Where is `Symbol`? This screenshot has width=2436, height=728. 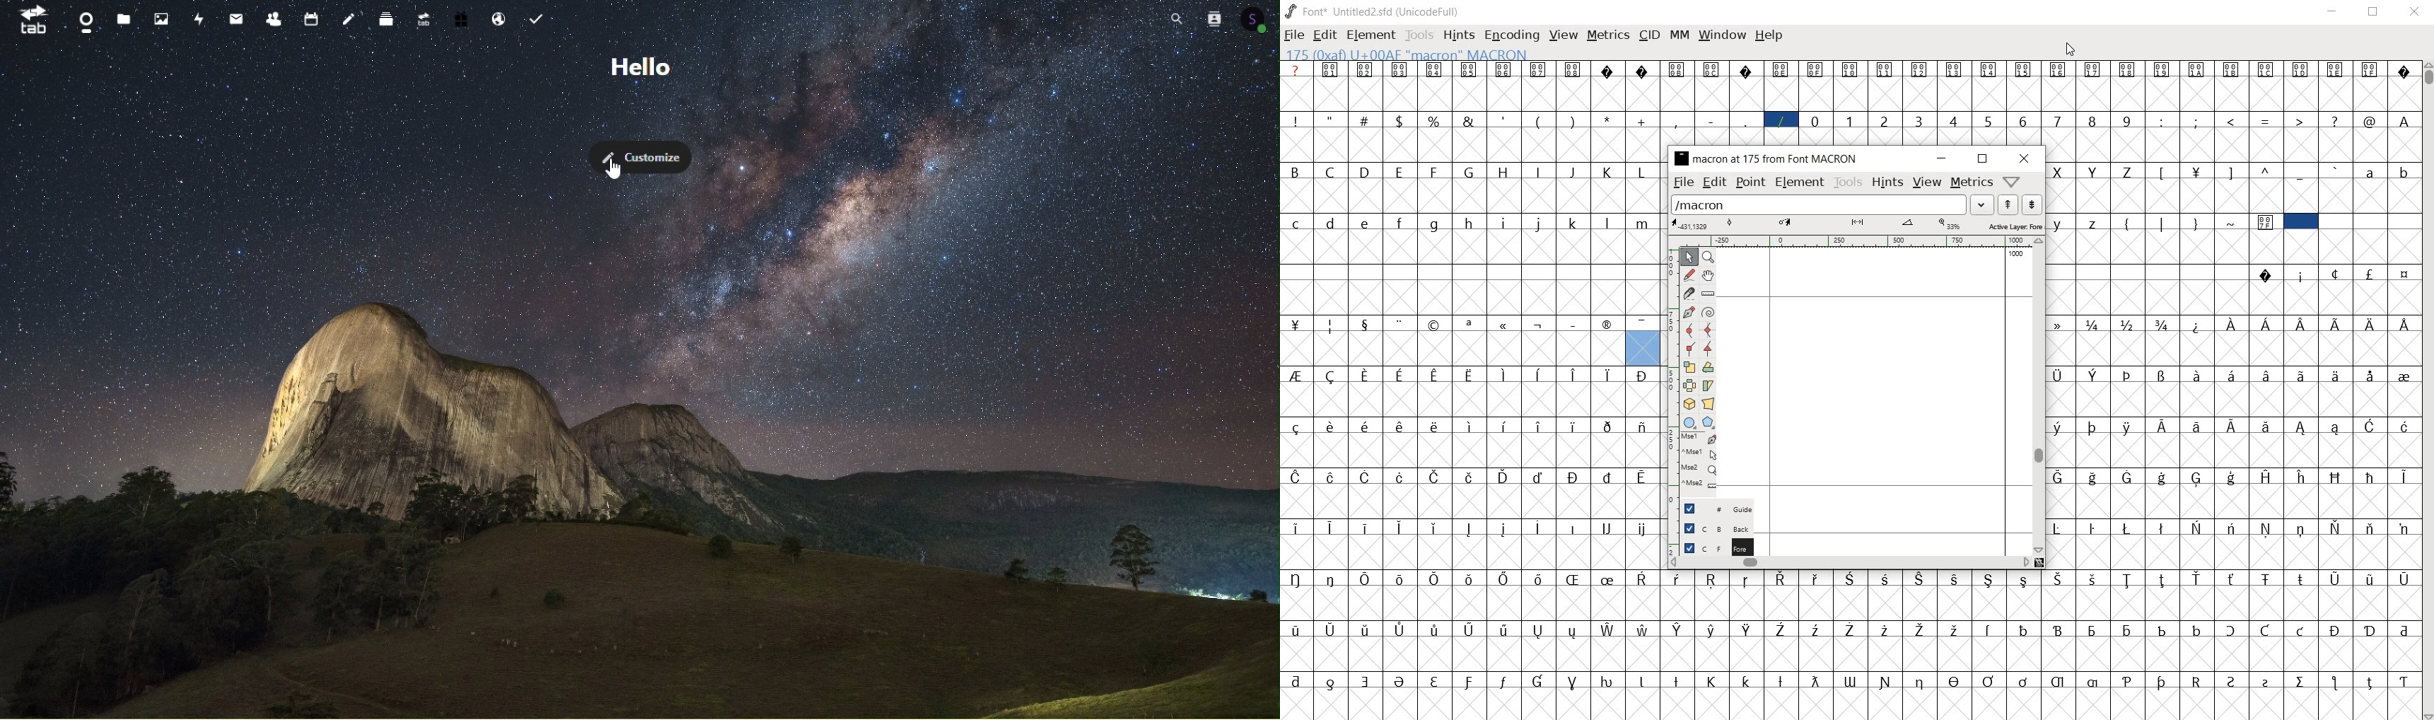
Symbol is located at coordinates (2265, 223).